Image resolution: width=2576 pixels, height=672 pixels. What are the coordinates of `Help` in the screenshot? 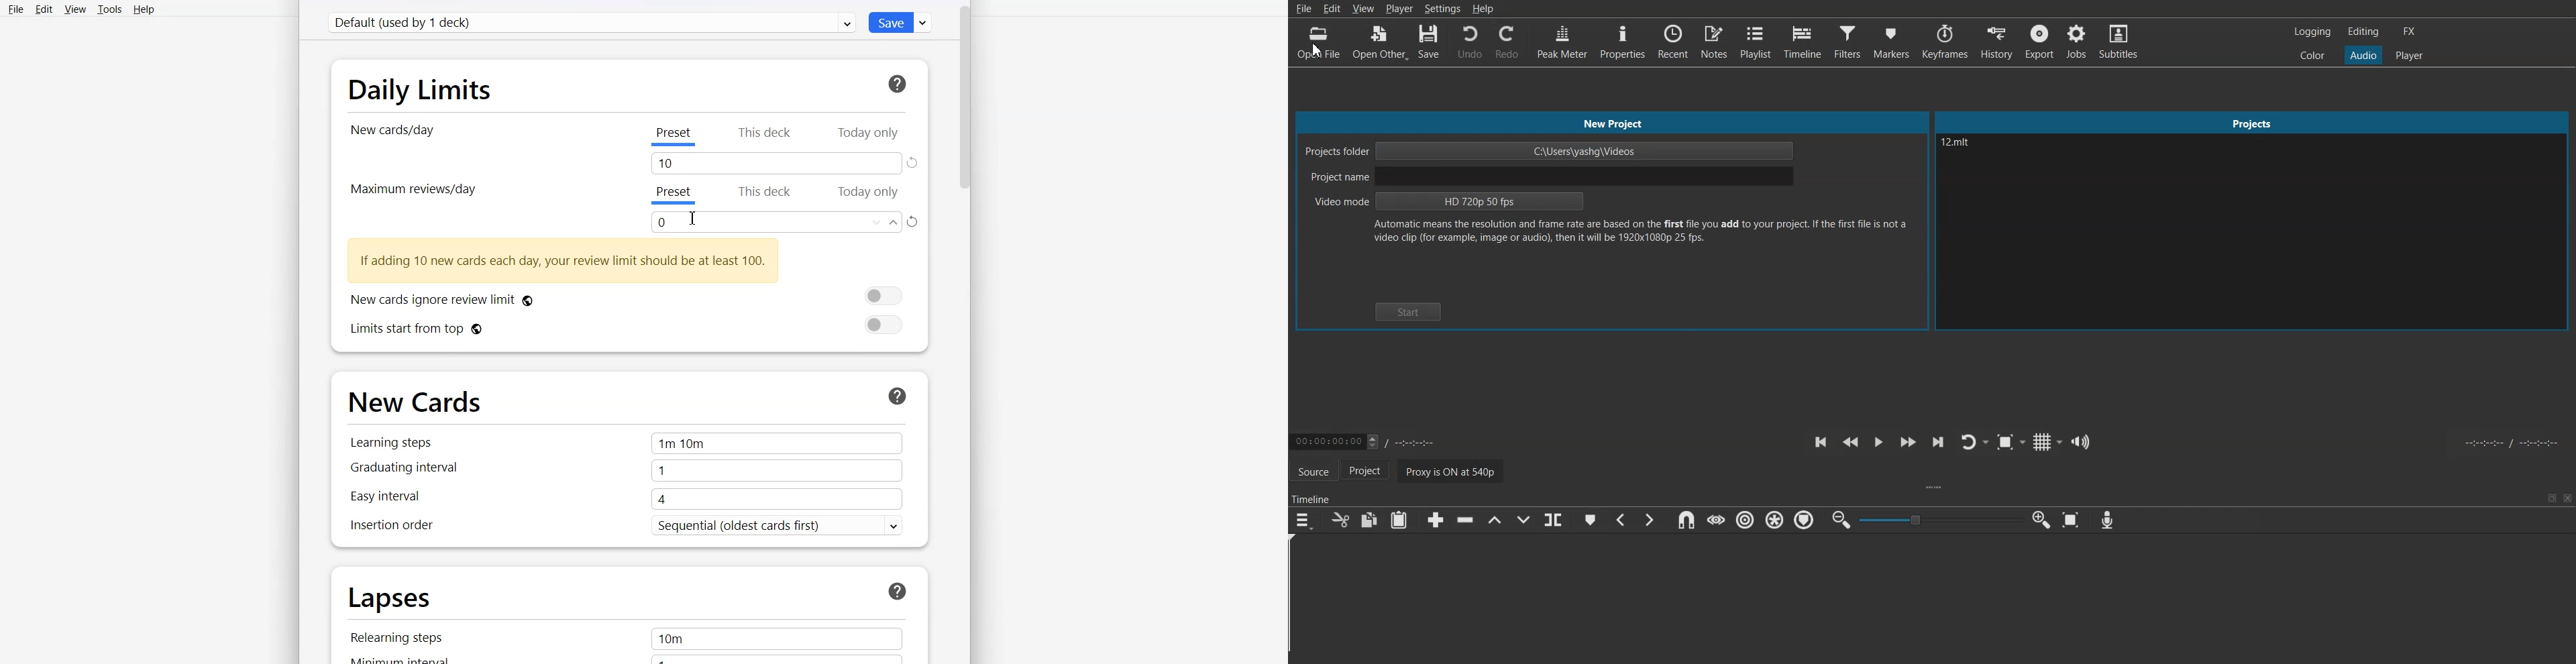 It's located at (900, 592).